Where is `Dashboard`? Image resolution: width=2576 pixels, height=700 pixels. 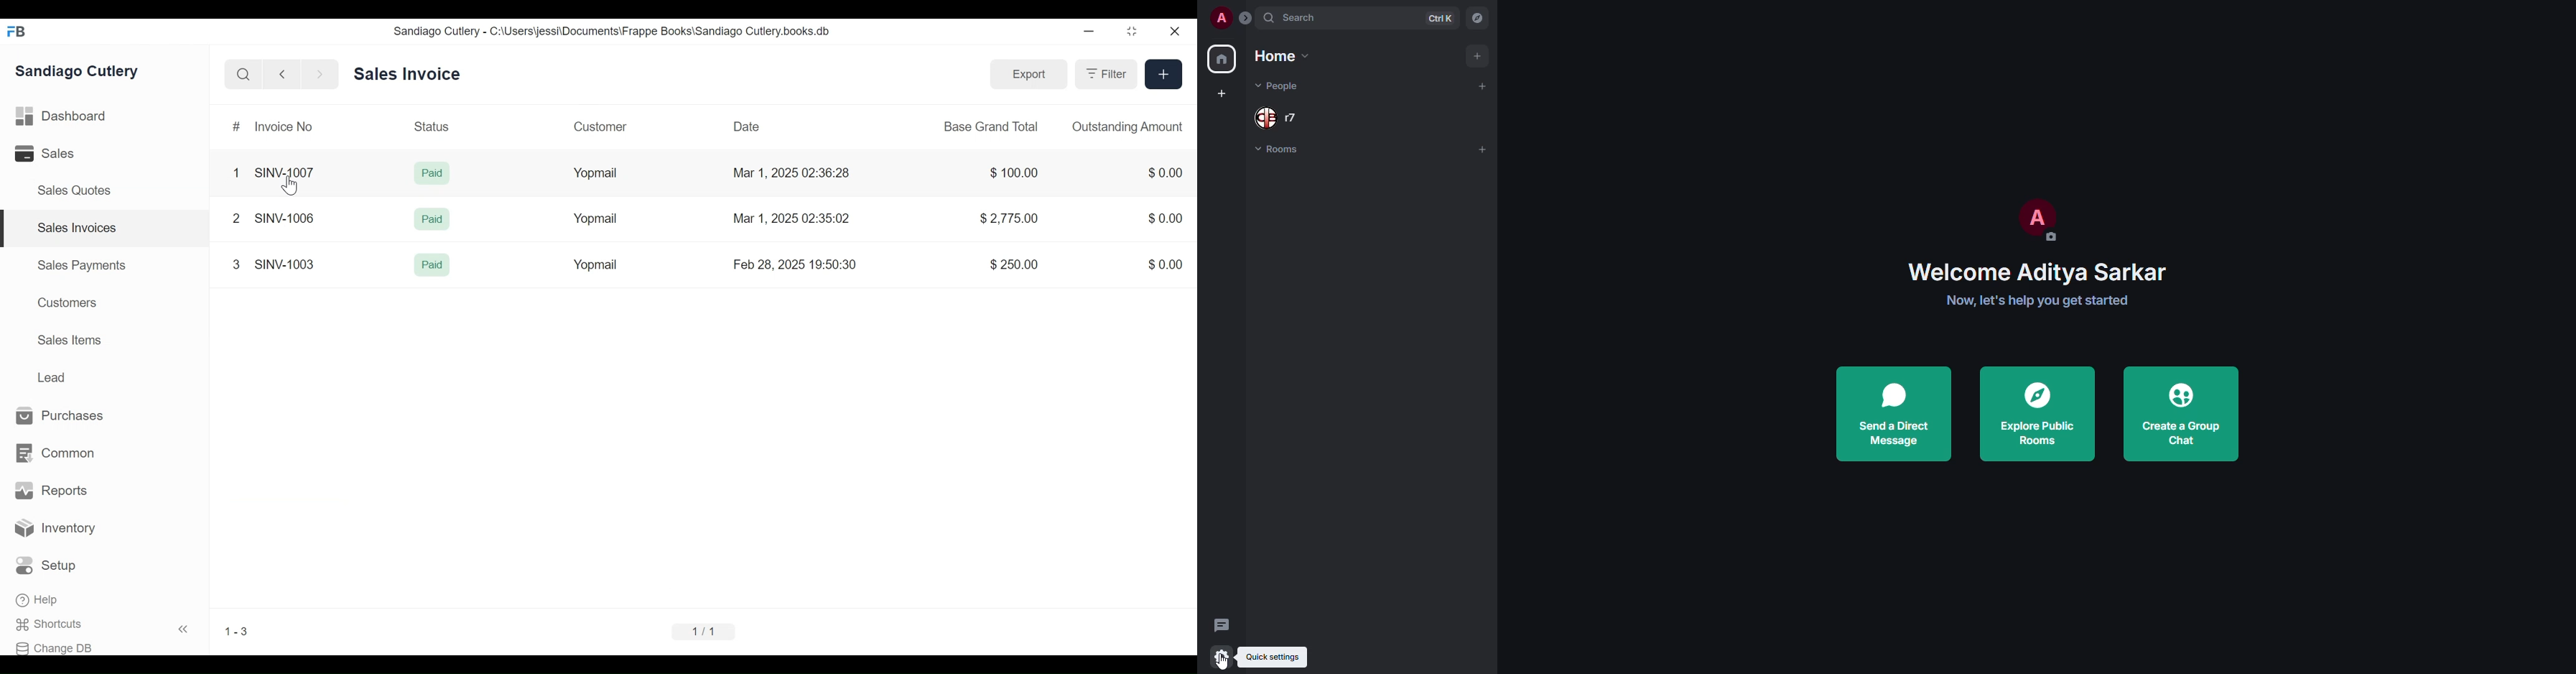 Dashboard is located at coordinates (61, 116).